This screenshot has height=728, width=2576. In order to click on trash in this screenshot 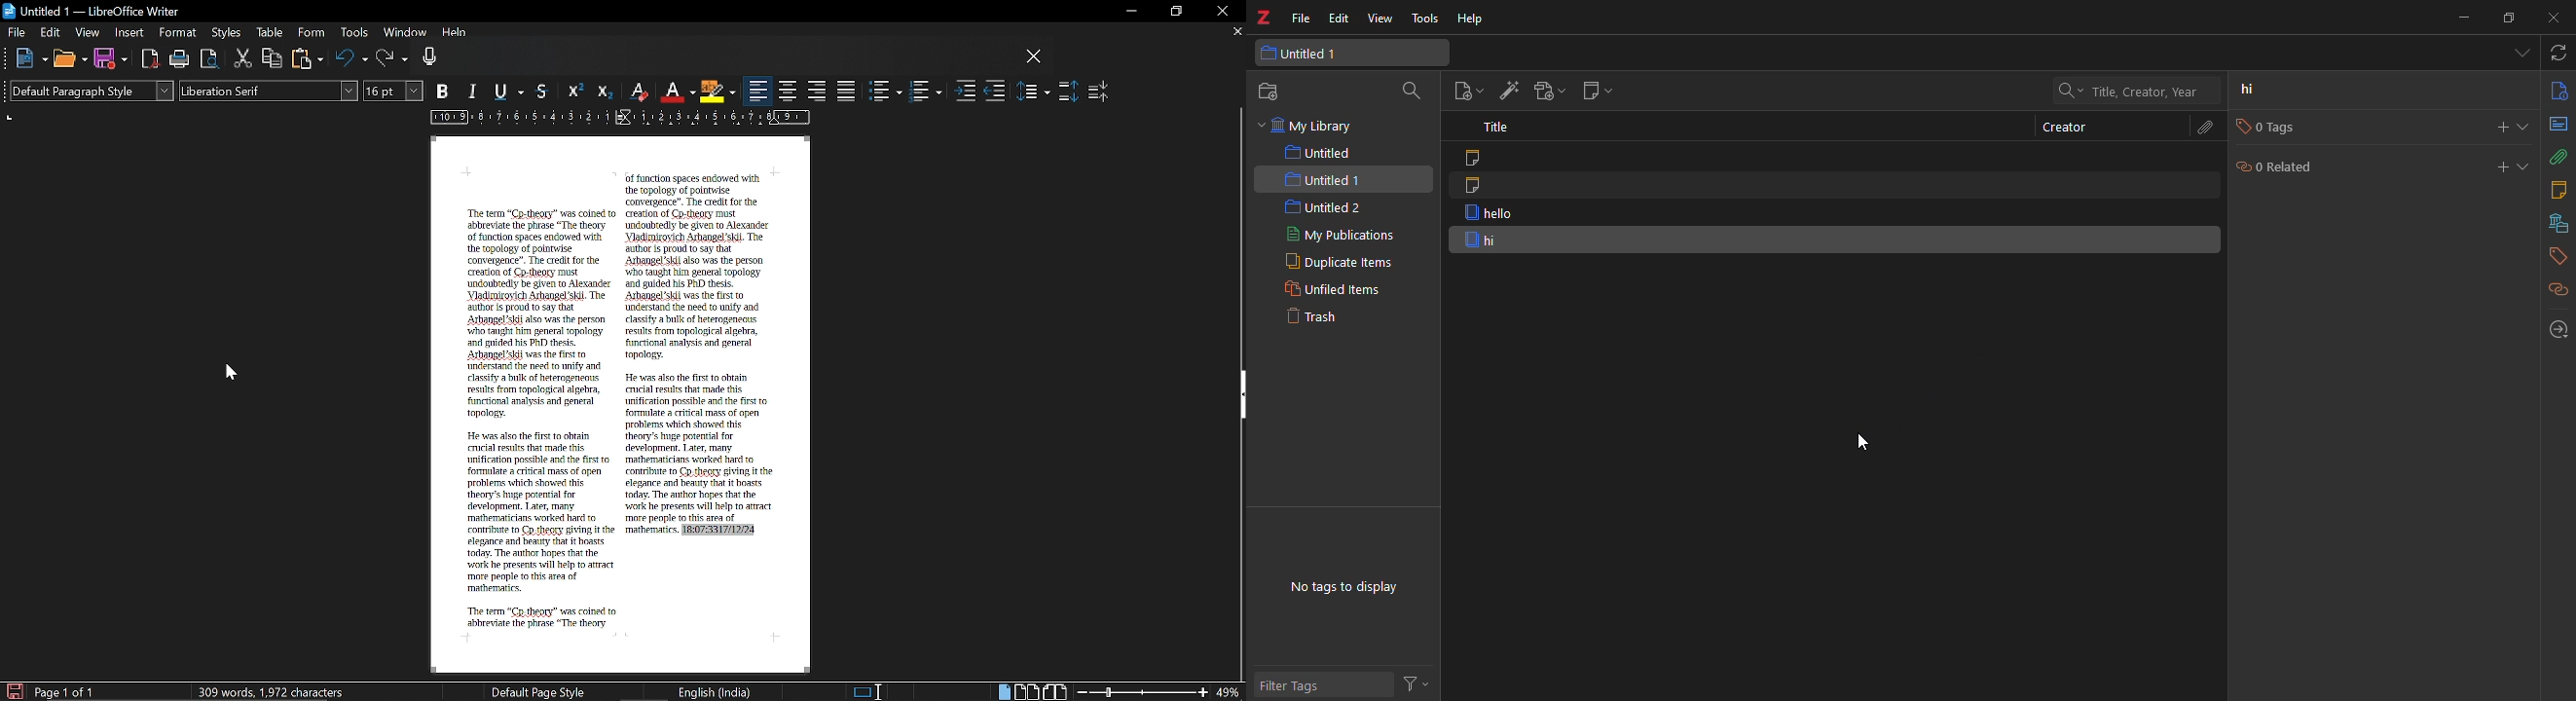, I will do `click(1318, 317)`.